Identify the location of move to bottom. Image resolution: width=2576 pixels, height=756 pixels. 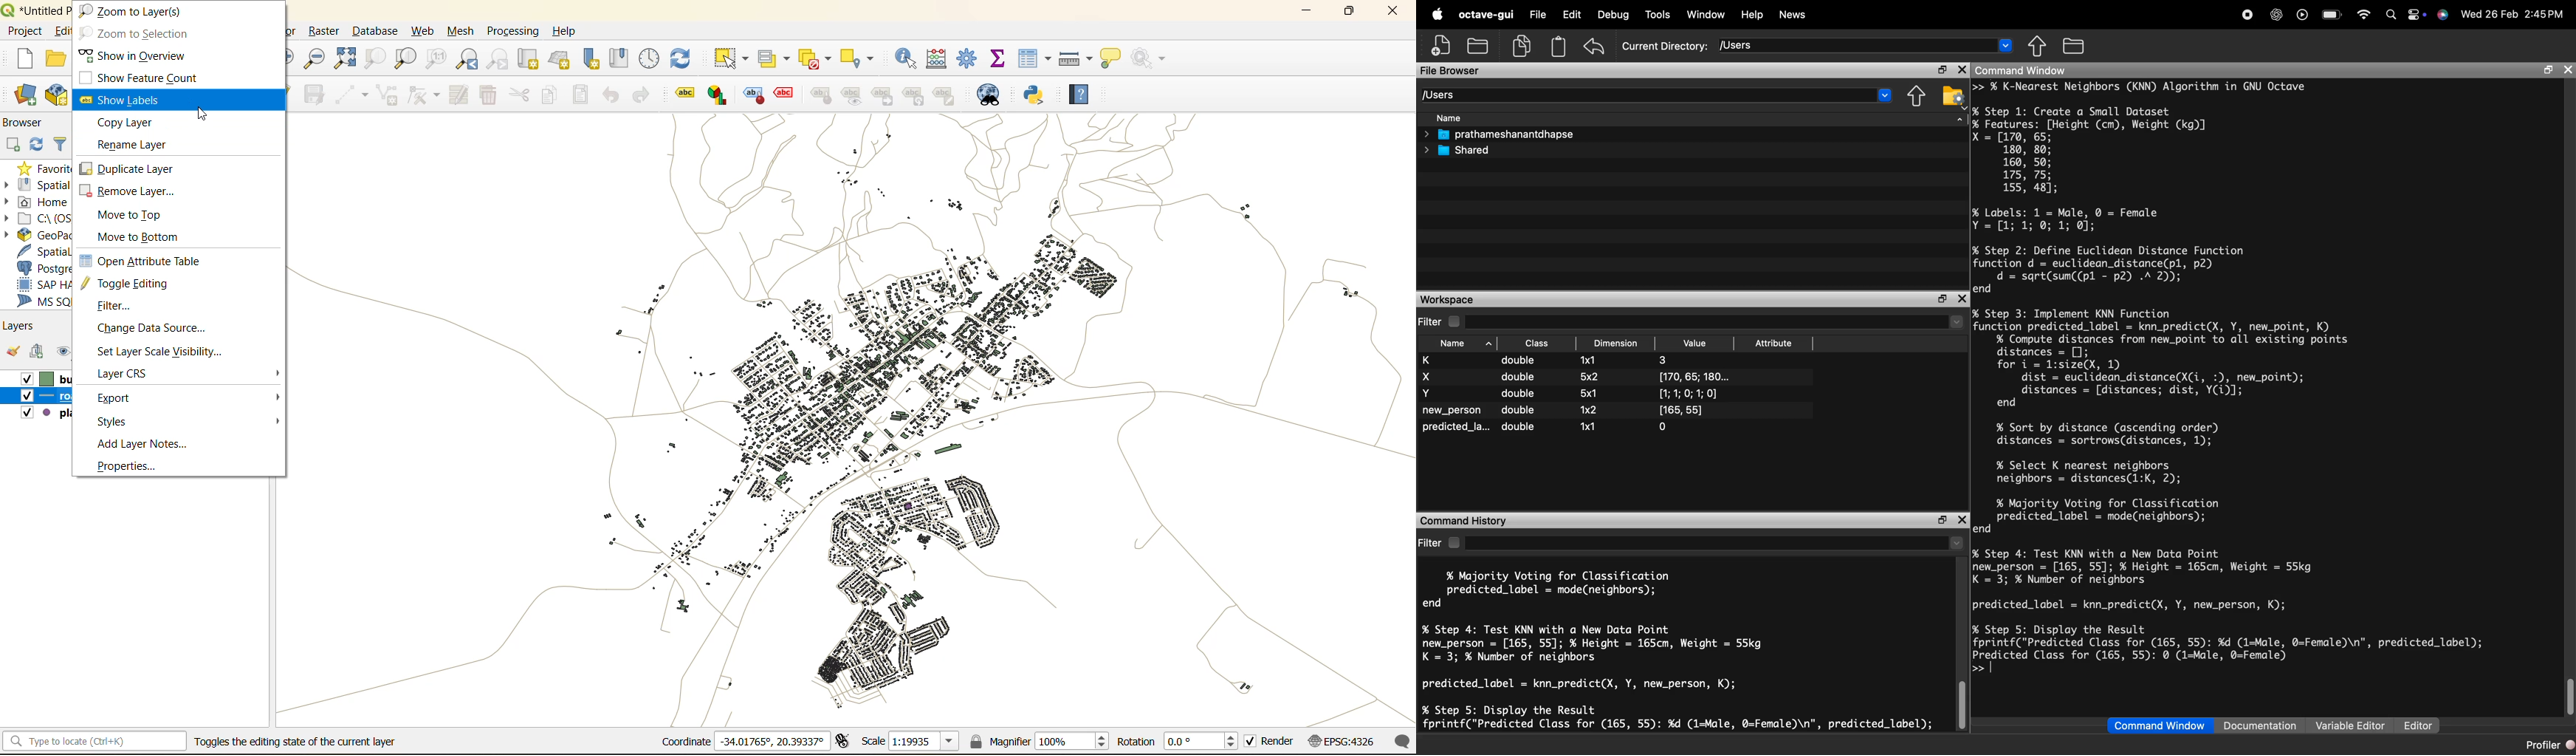
(137, 237).